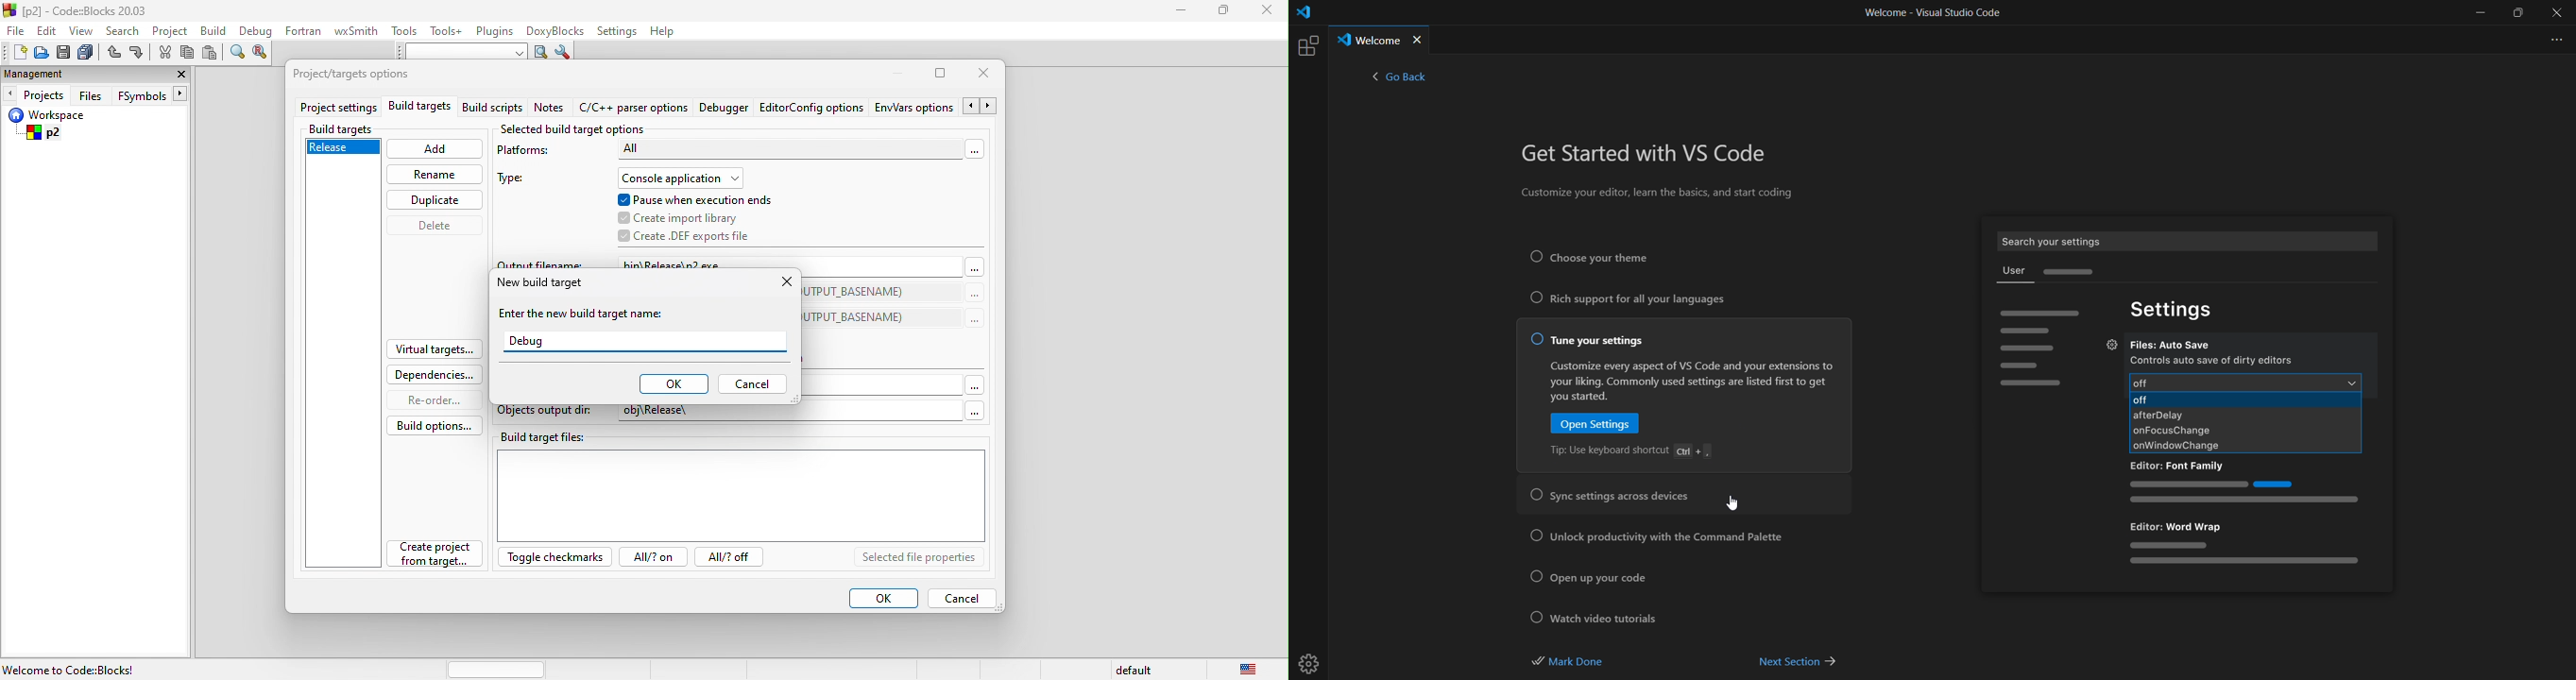 The height and width of the screenshot is (700, 2576). I want to click on build option, so click(429, 424).